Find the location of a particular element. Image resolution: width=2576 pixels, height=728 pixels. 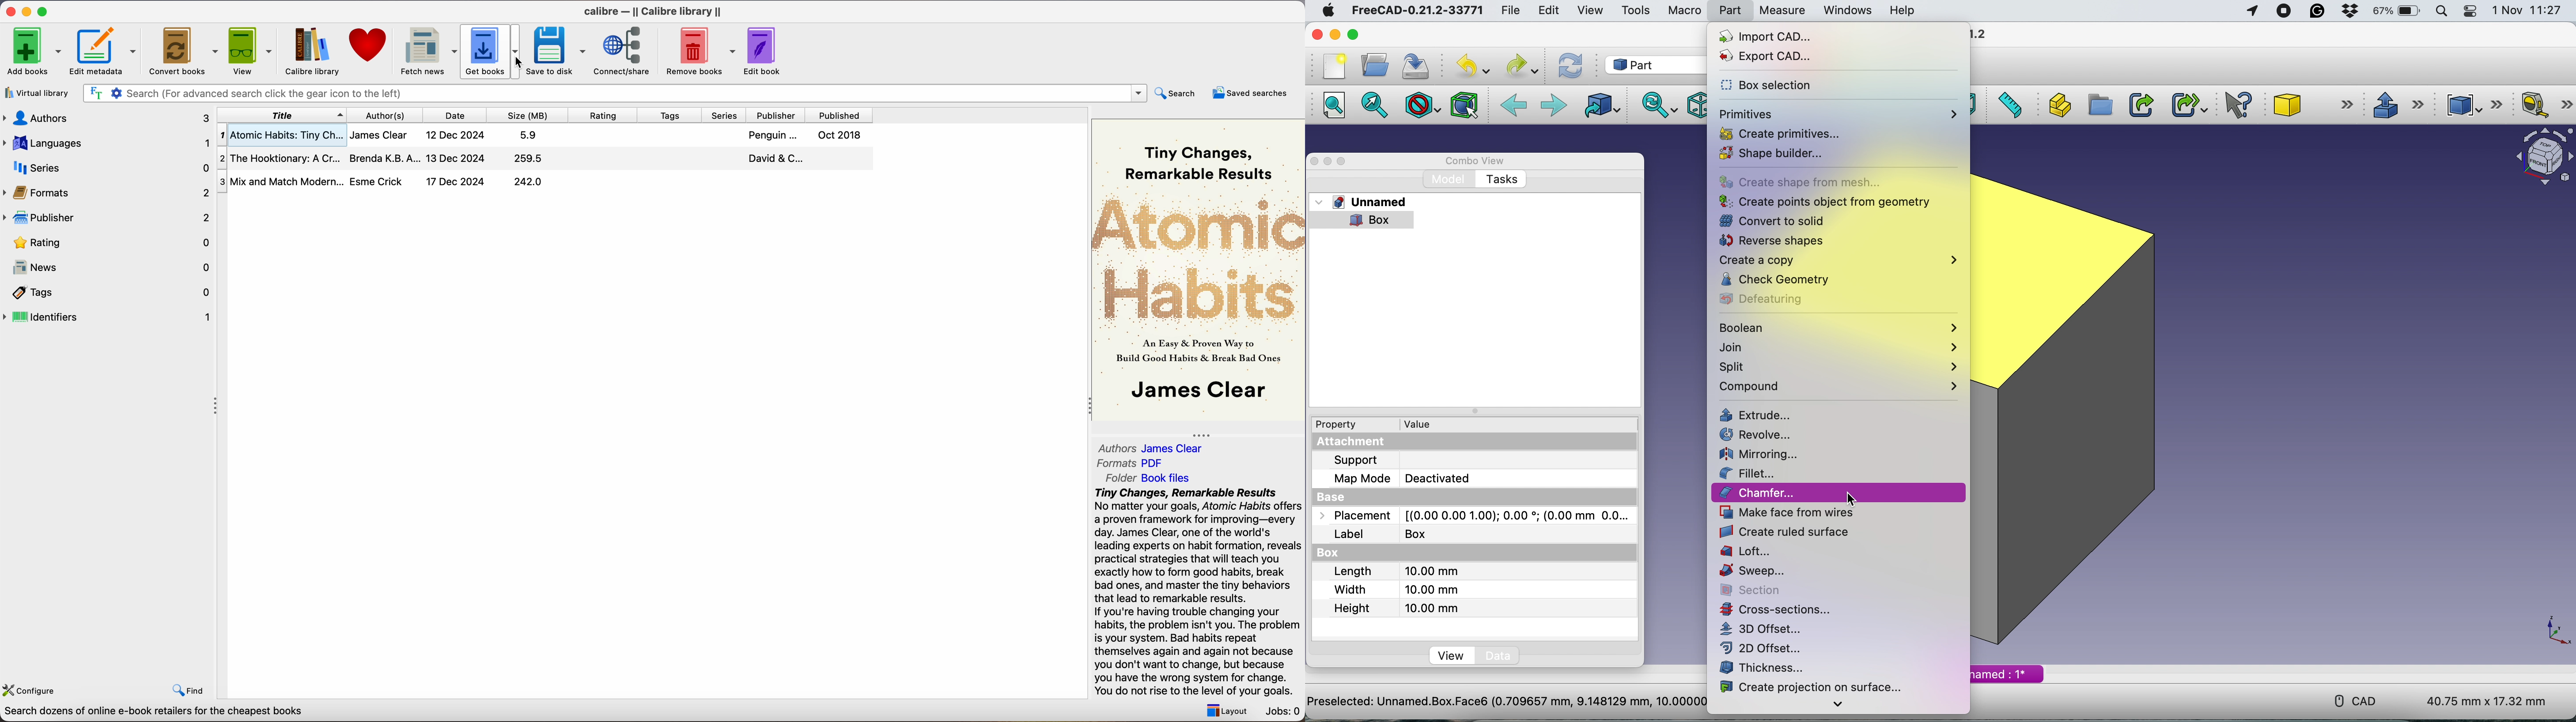

file is located at coordinates (1509, 11).